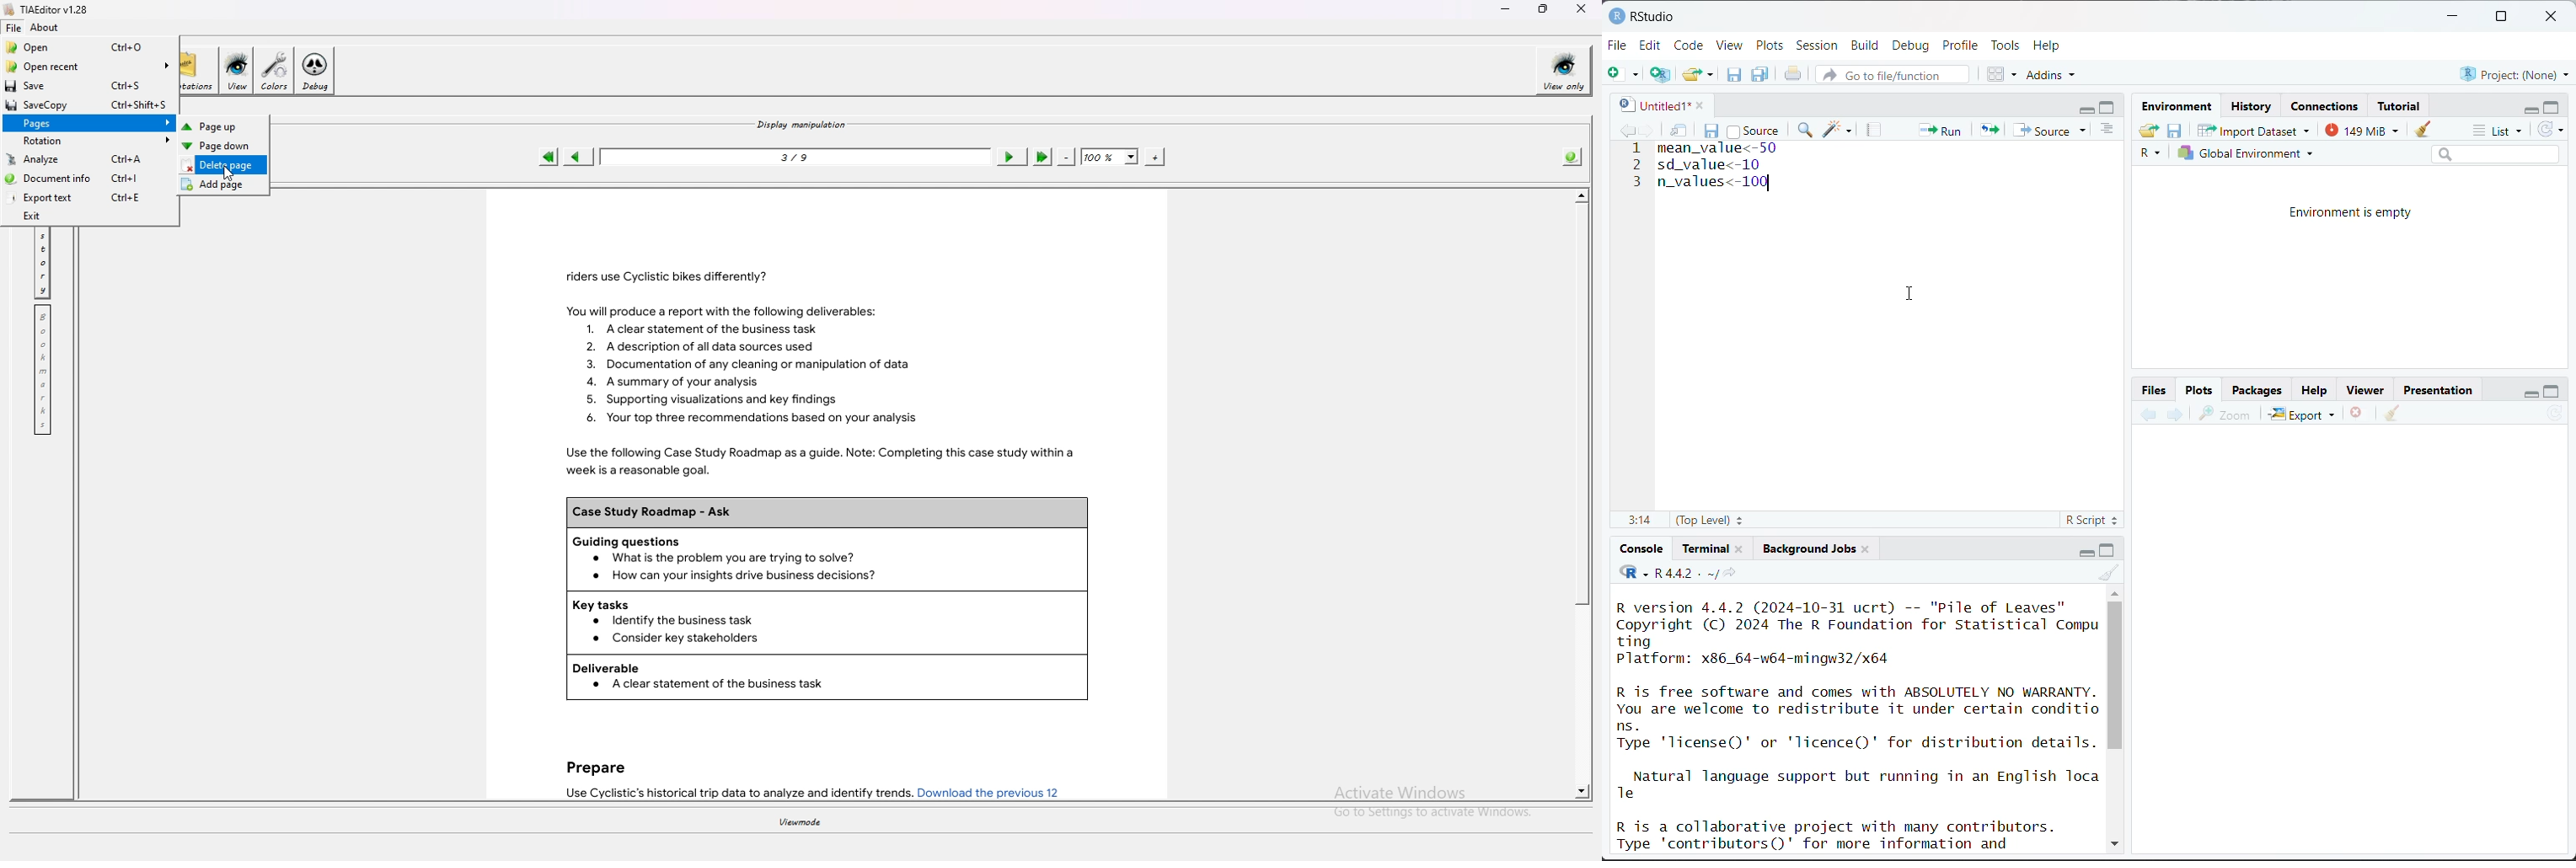 The width and height of the screenshot is (2576, 868). What do you see at coordinates (2352, 213) in the screenshot?
I see `Environment is empty` at bounding box center [2352, 213].